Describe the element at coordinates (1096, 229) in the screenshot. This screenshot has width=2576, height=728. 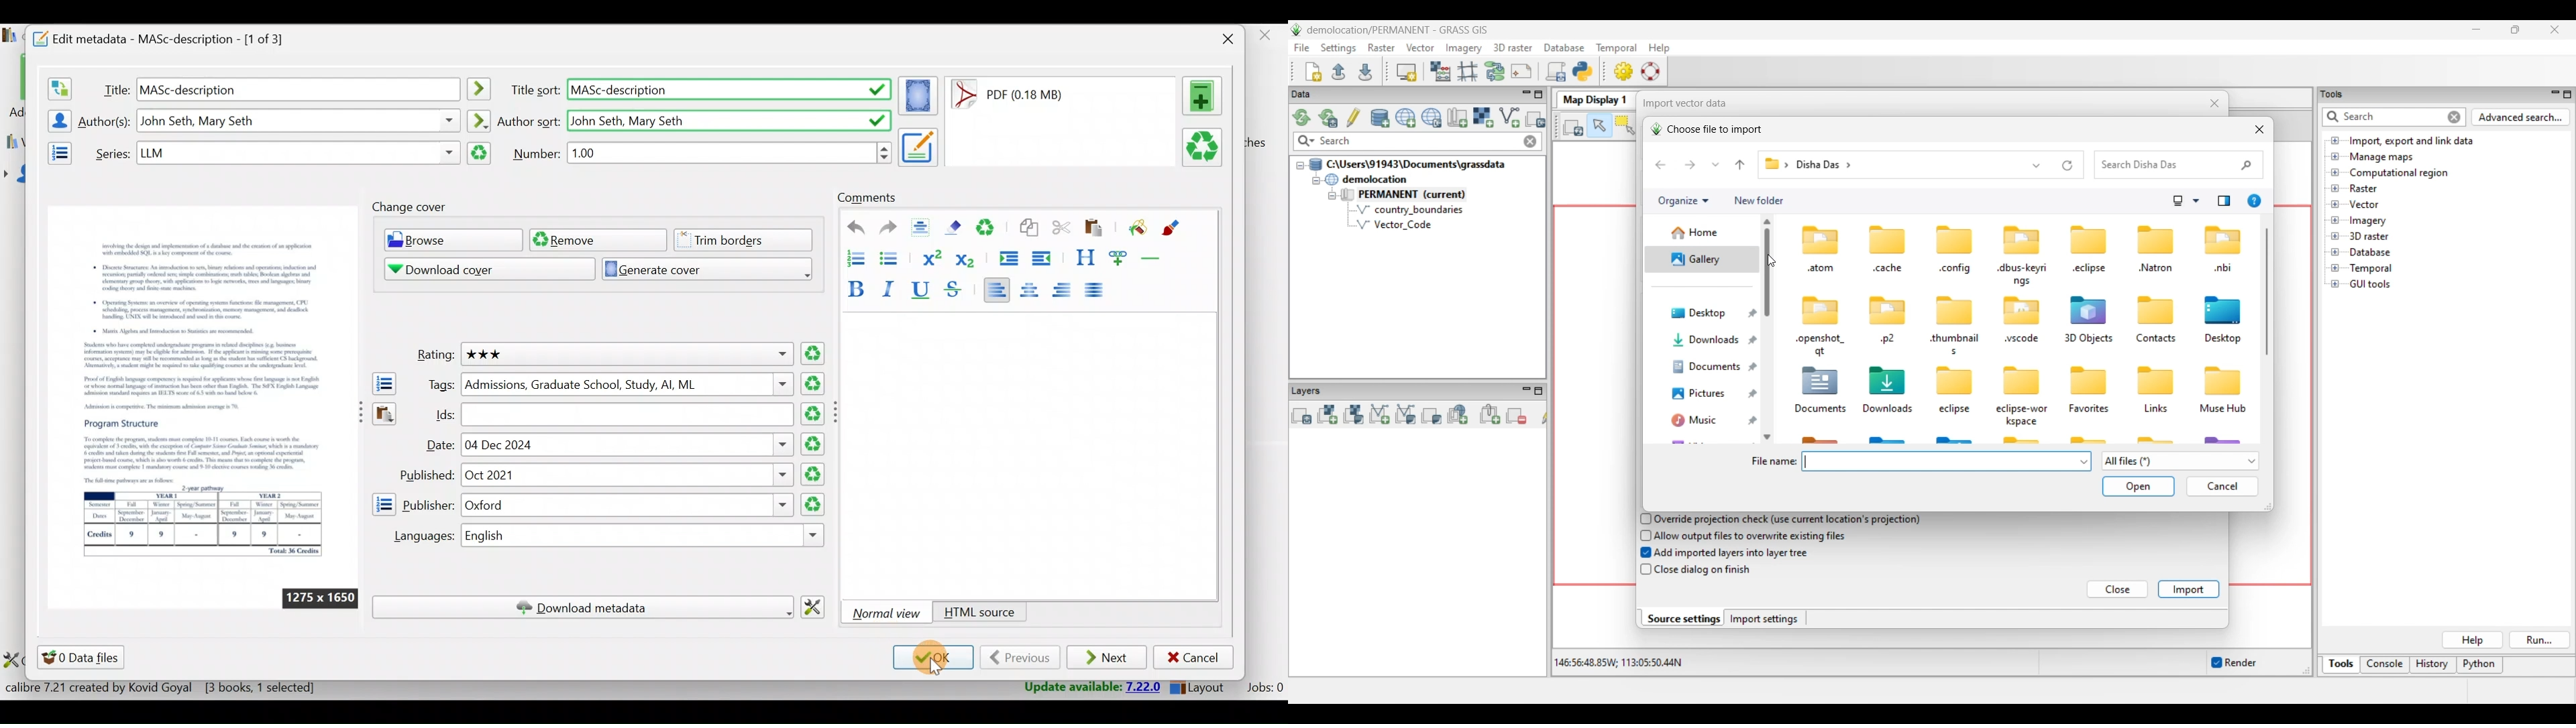
I see `Paste` at that location.